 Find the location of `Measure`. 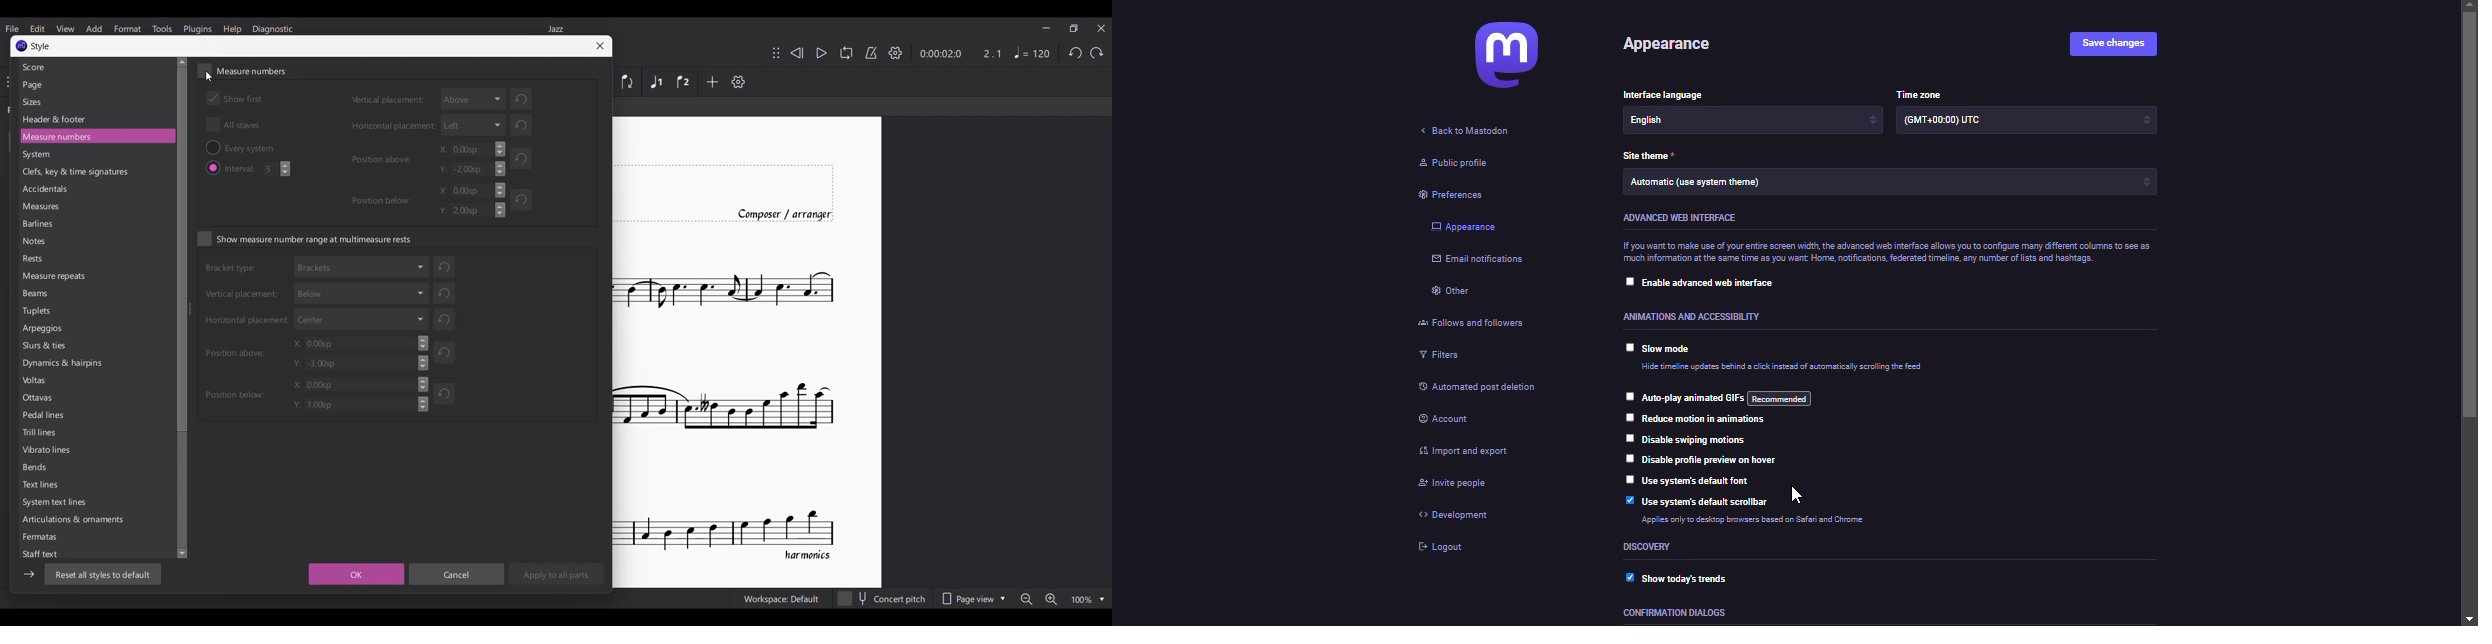

Measure is located at coordinates (53, 277).